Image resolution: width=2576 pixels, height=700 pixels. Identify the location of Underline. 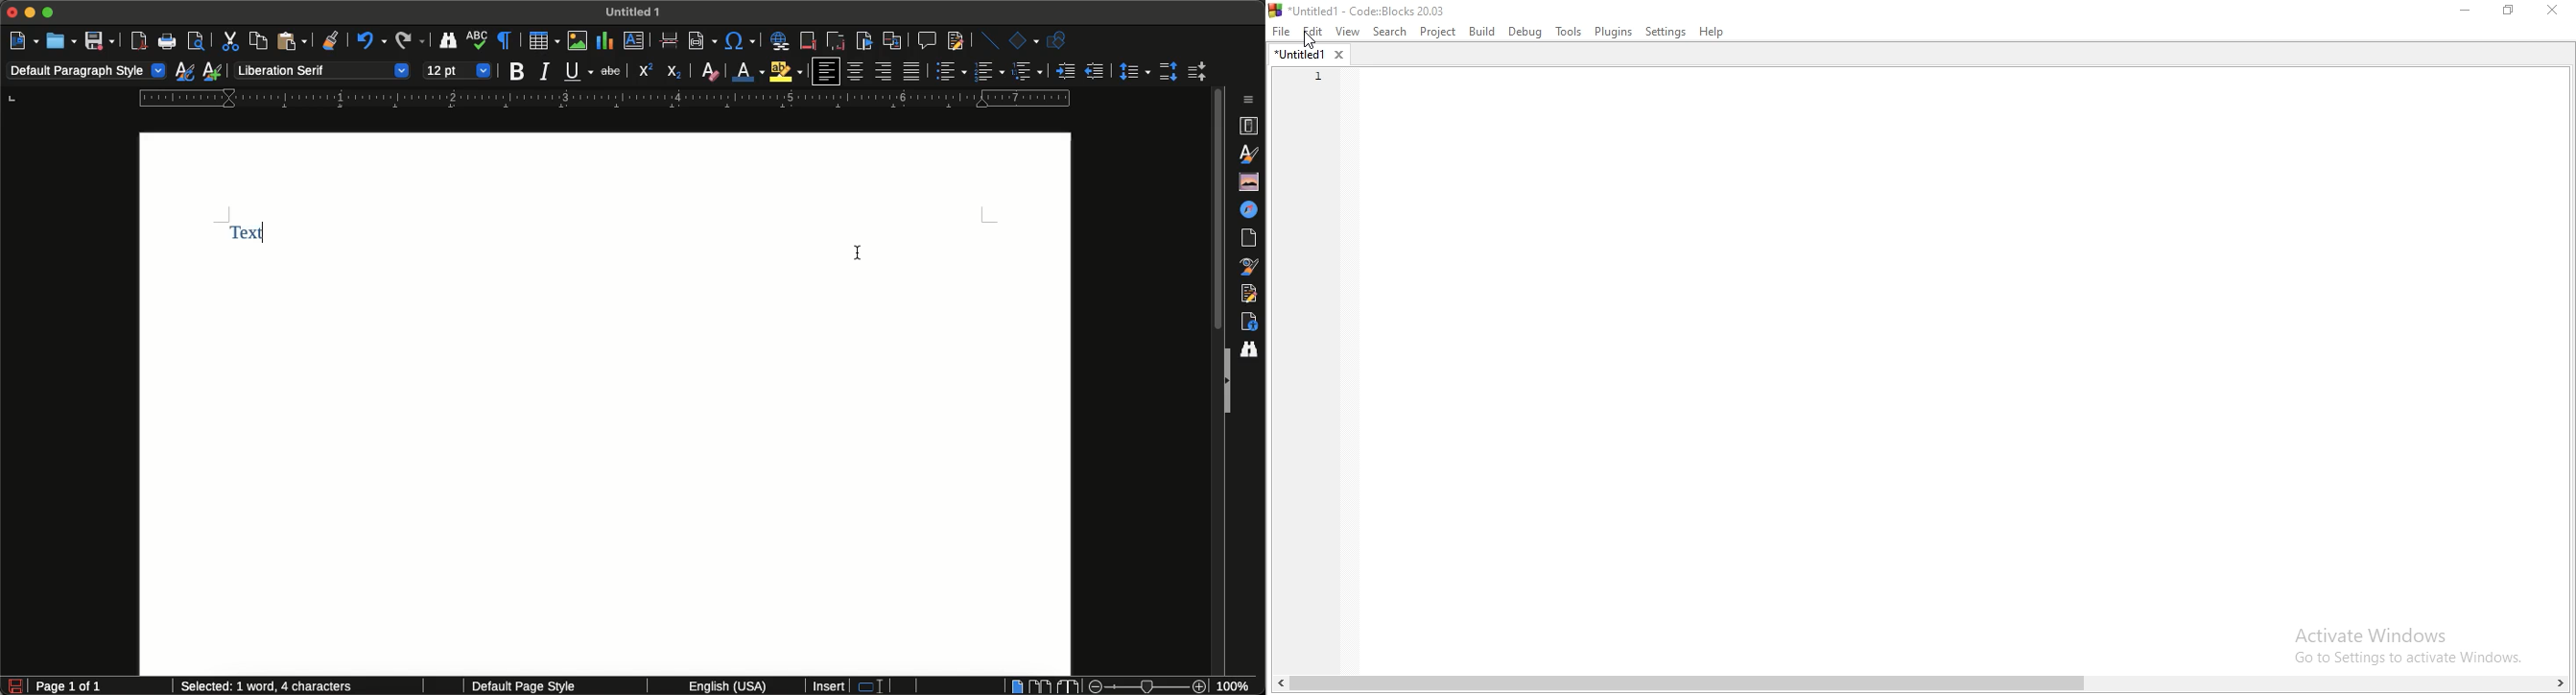
(579, 71).